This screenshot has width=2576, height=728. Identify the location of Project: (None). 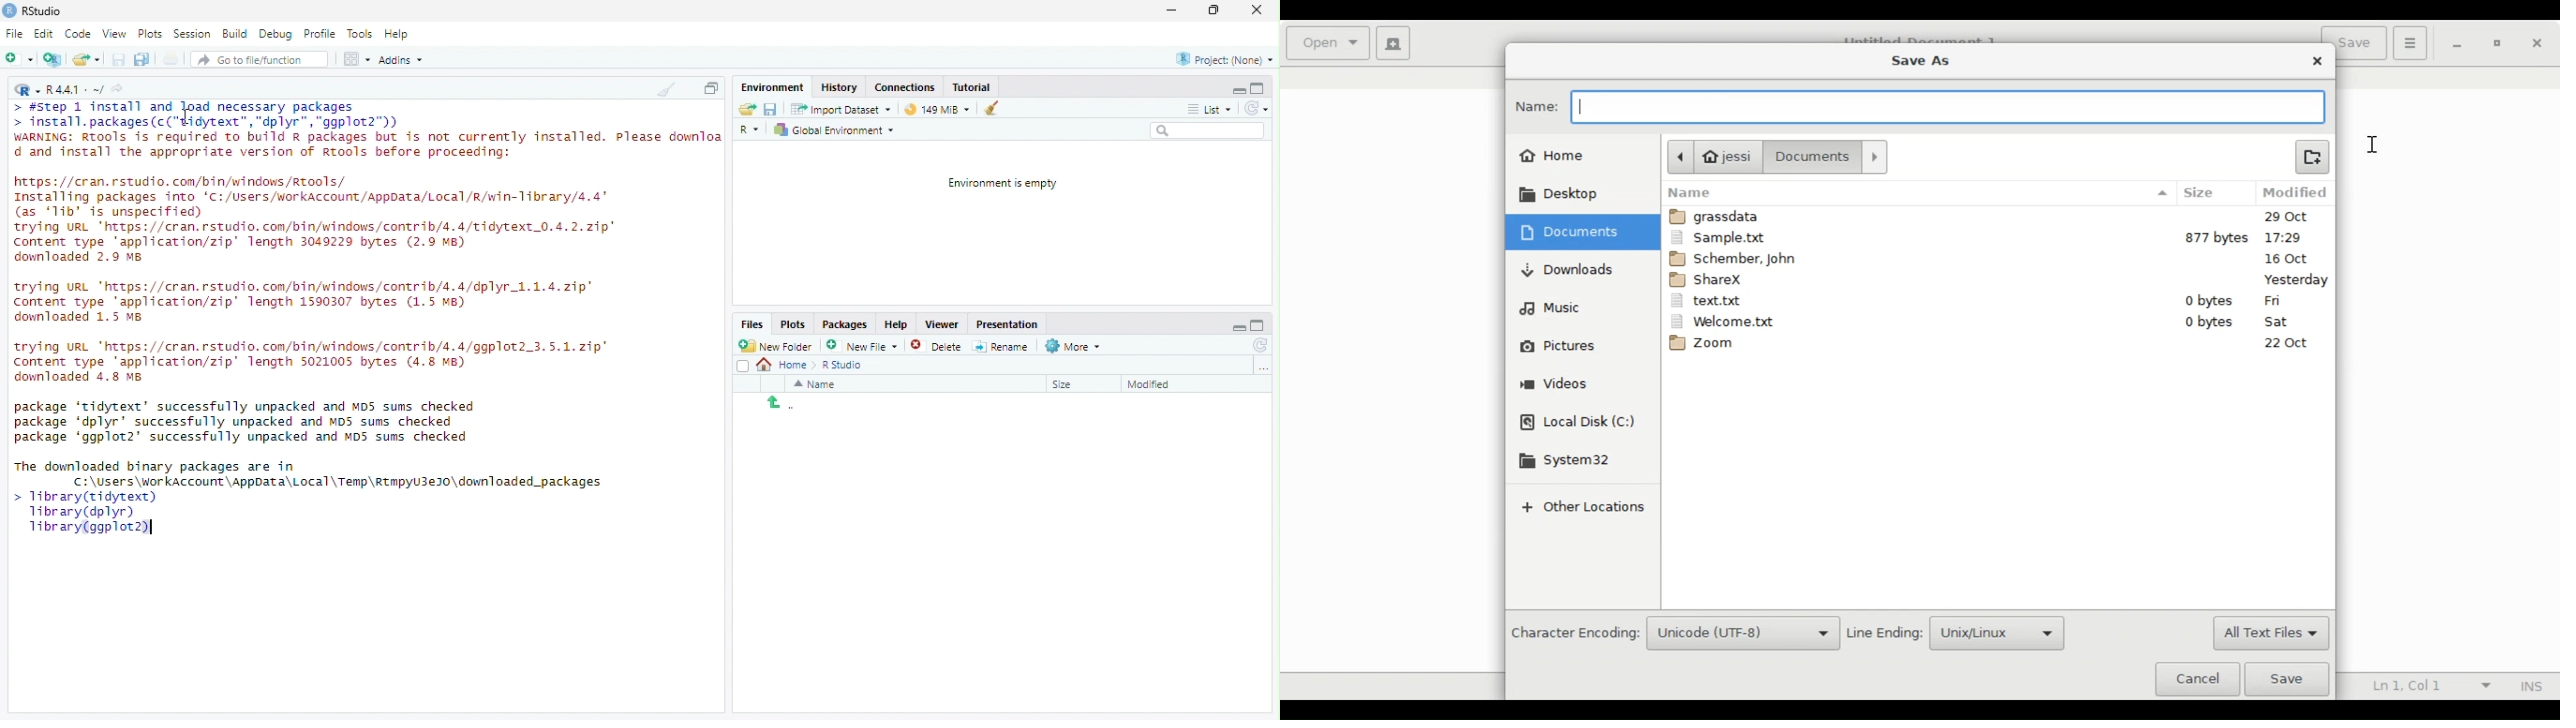
(1225, 59).